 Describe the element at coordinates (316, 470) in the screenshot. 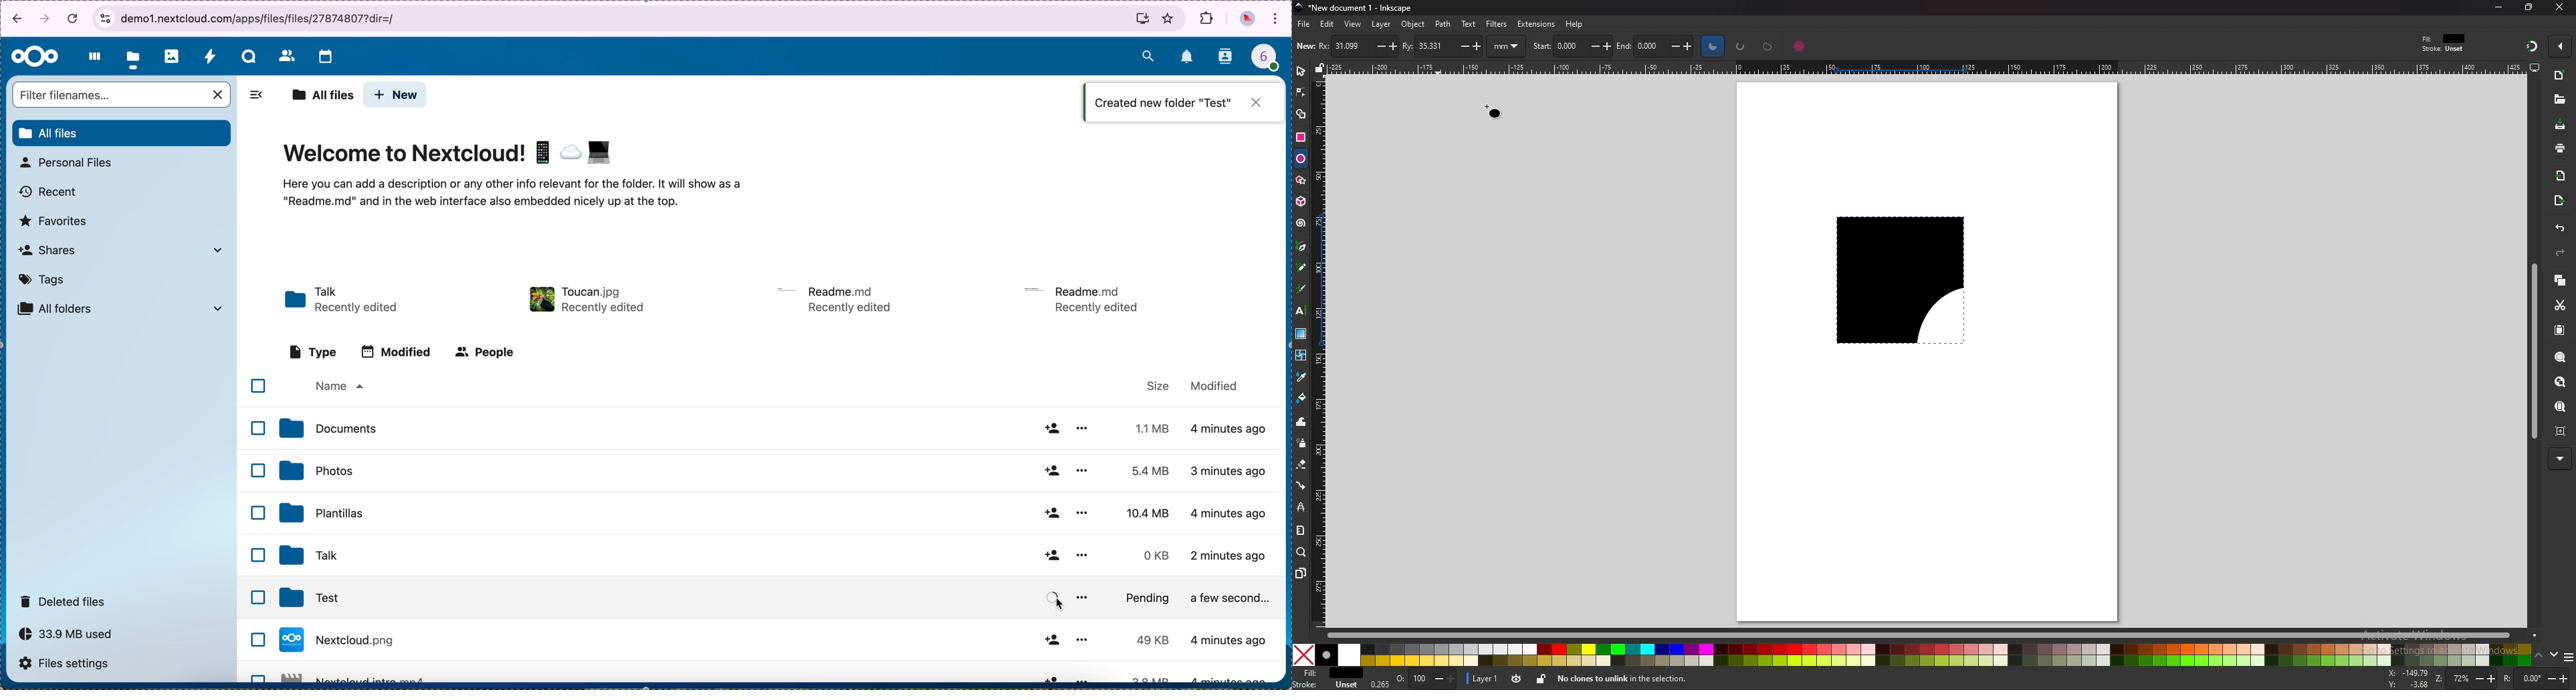

I see `photos` at that location.